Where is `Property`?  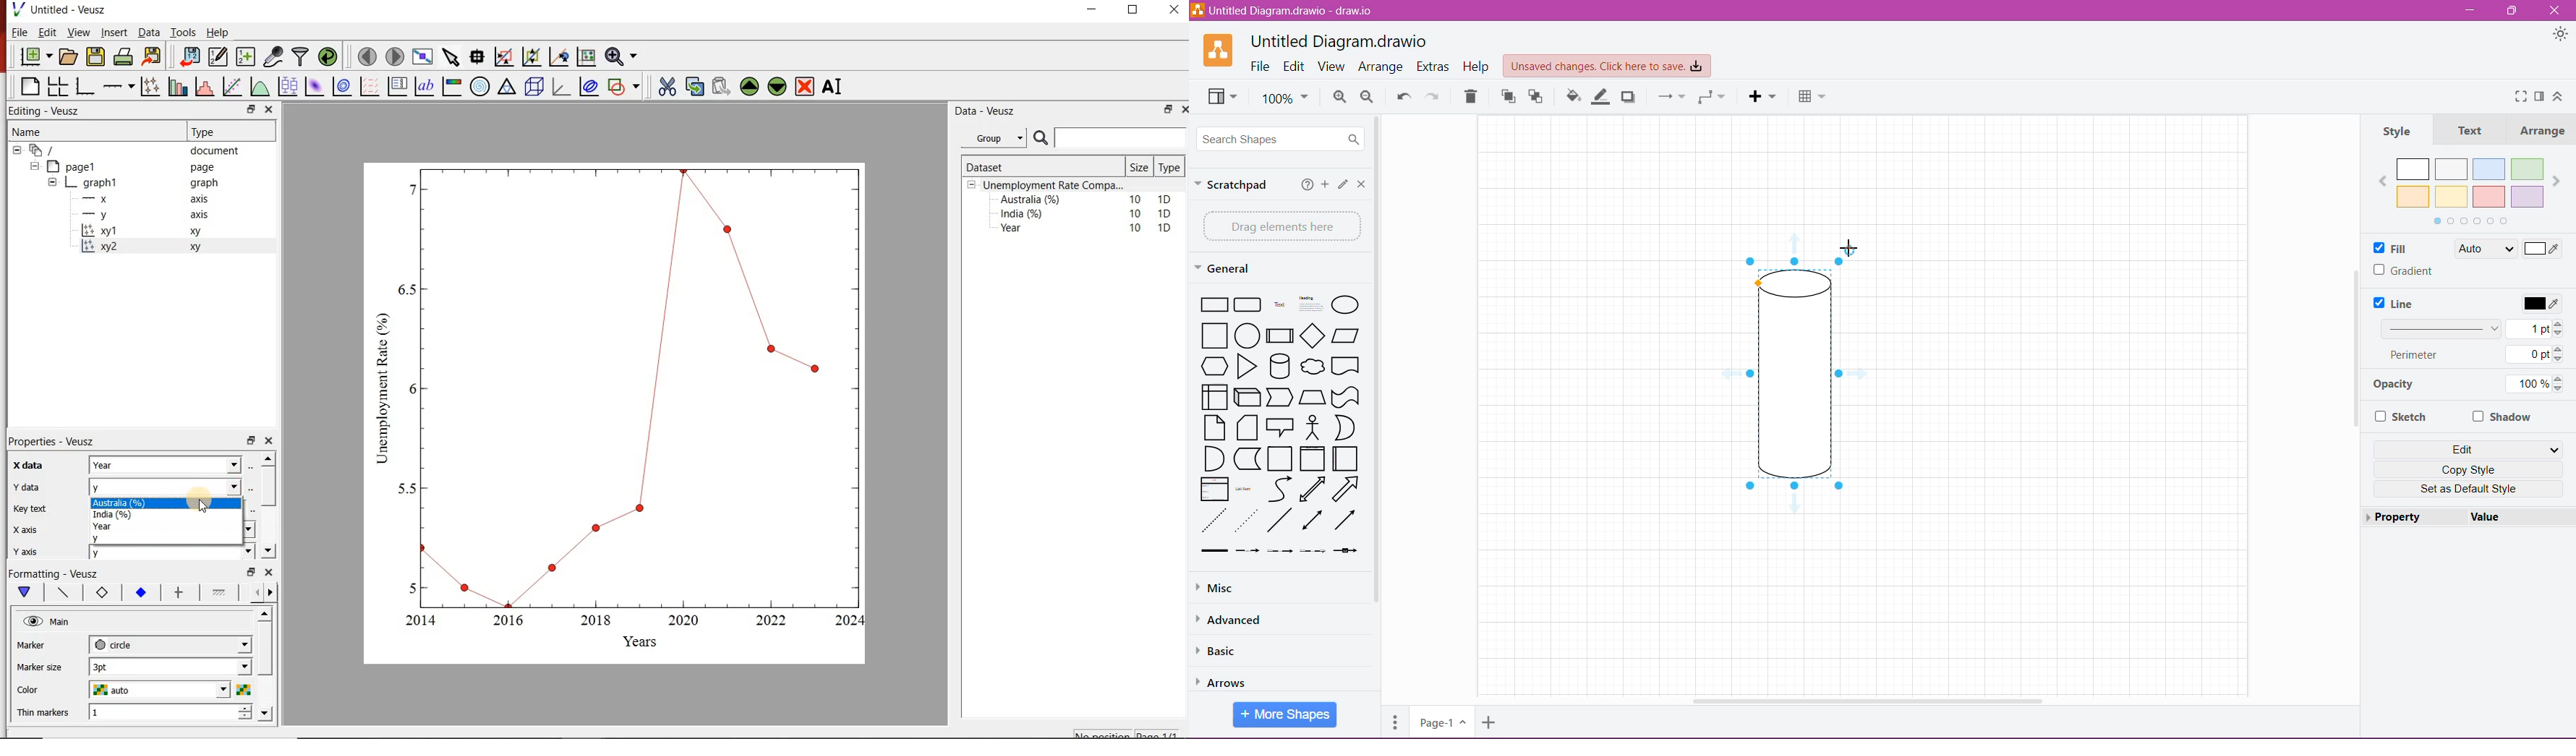 Property is located at coordinates (2399, 518).